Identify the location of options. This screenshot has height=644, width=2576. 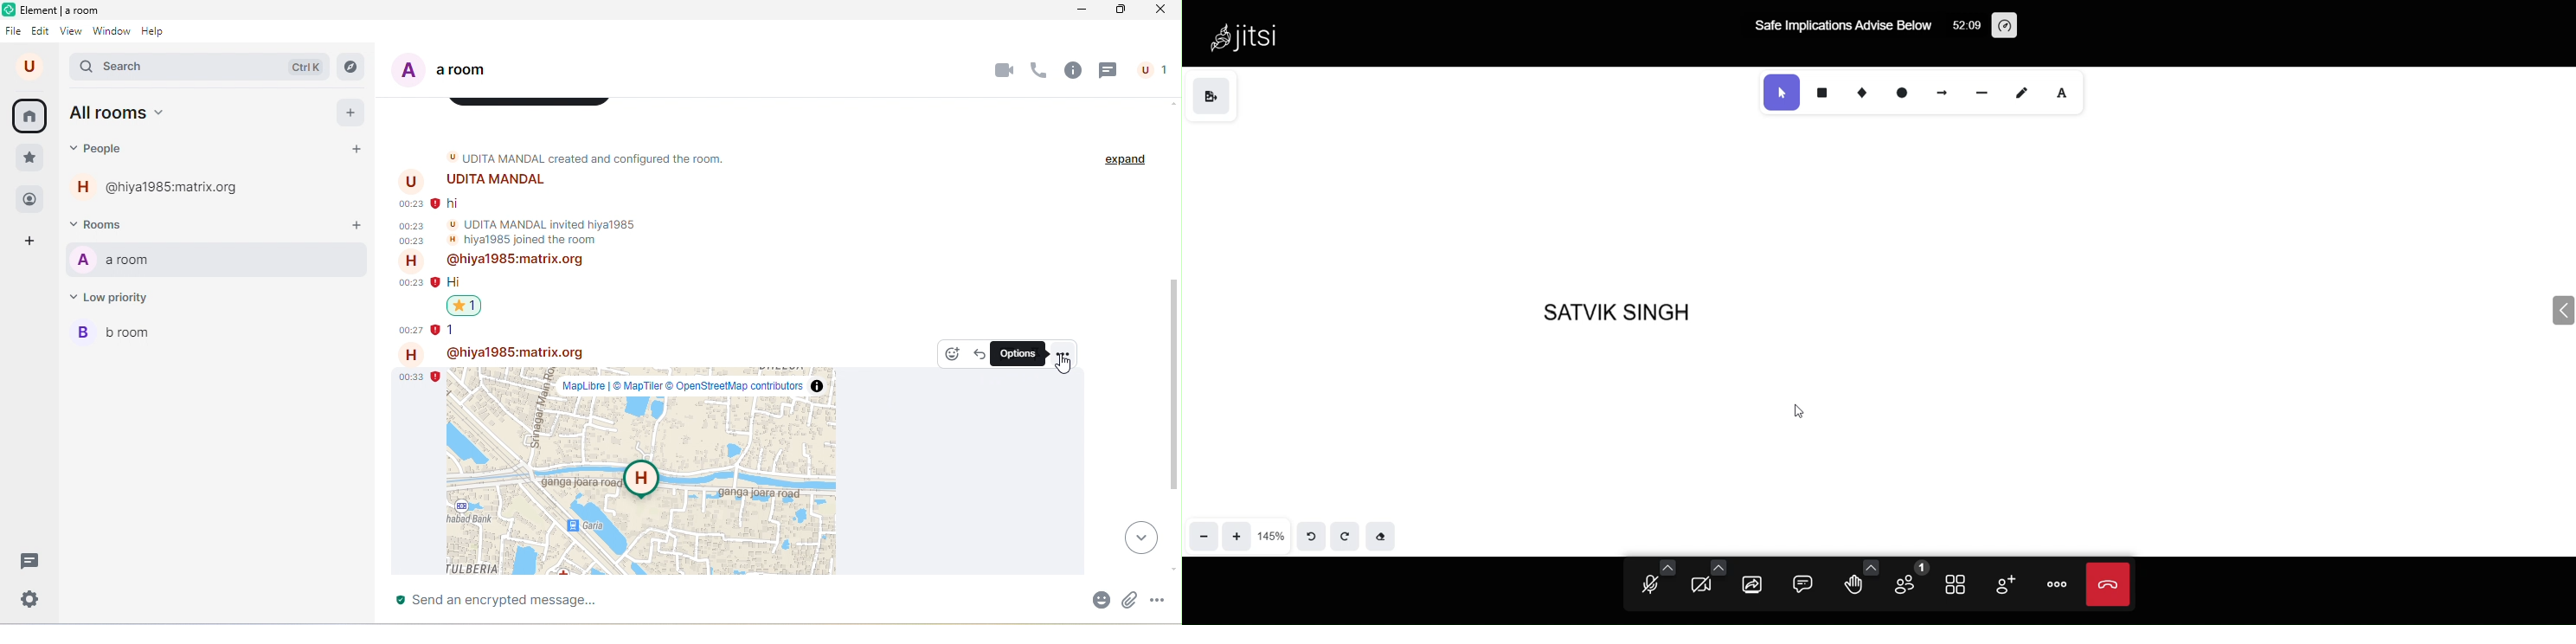
(1018, 353).